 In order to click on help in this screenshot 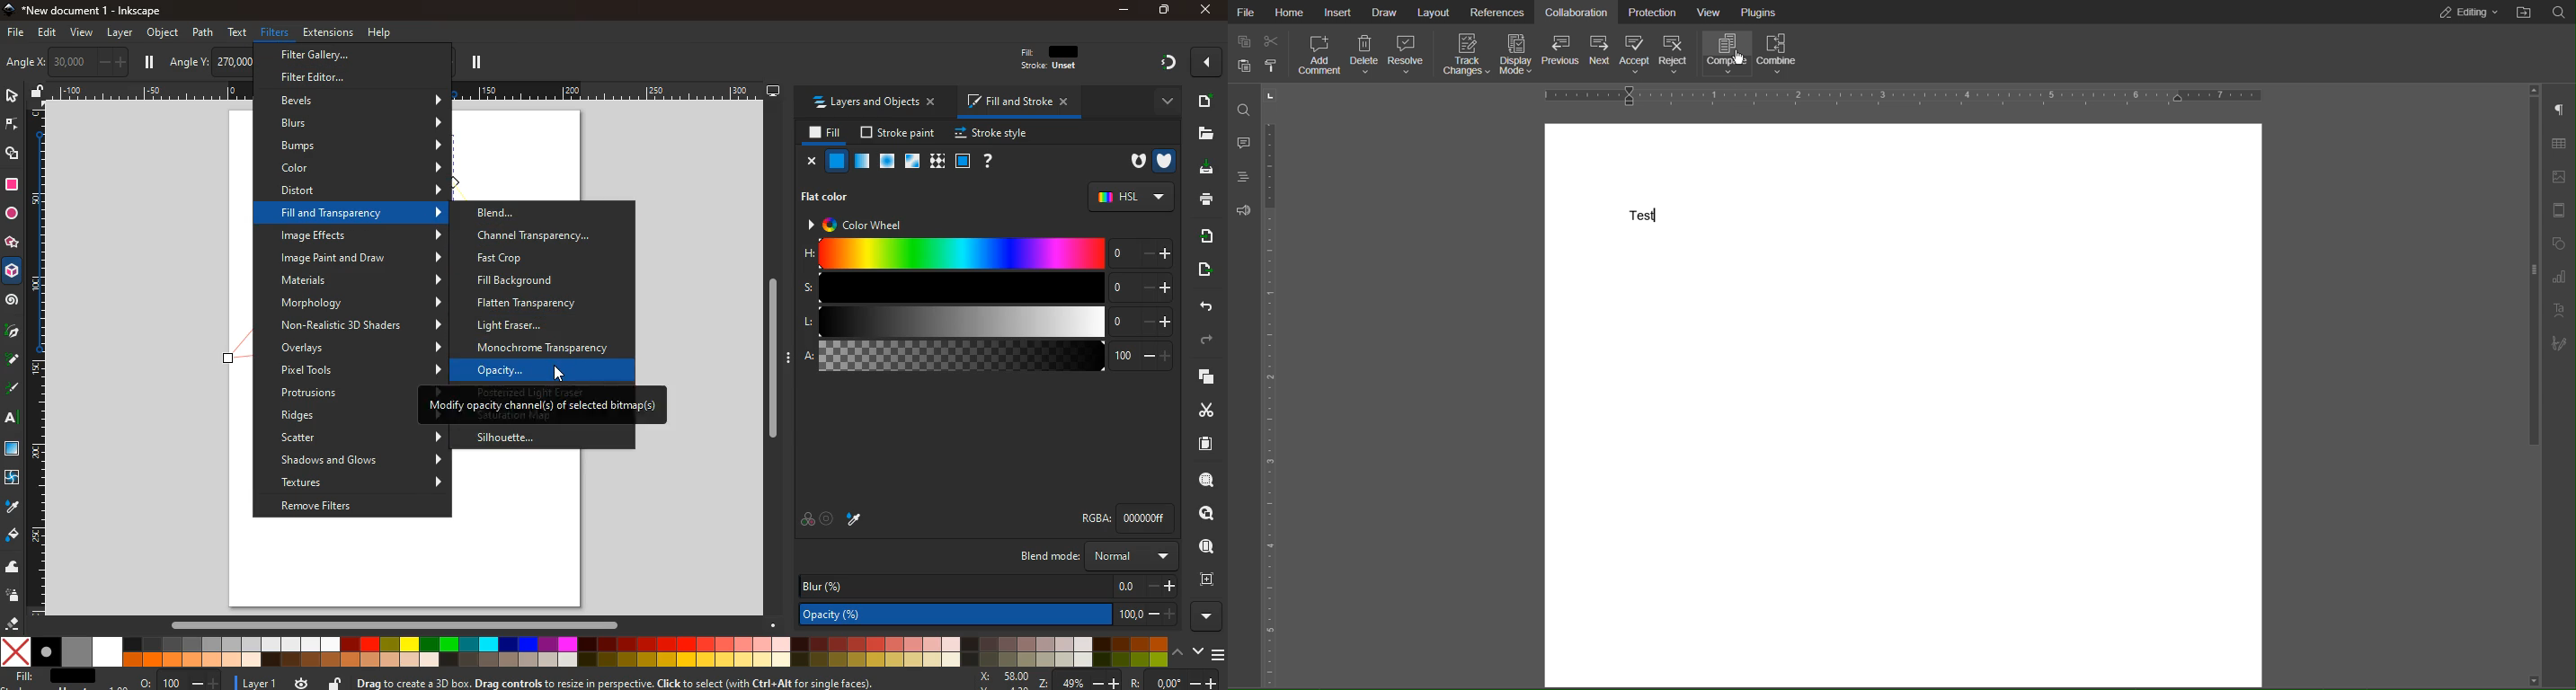, I will do `click(989, 161)`.